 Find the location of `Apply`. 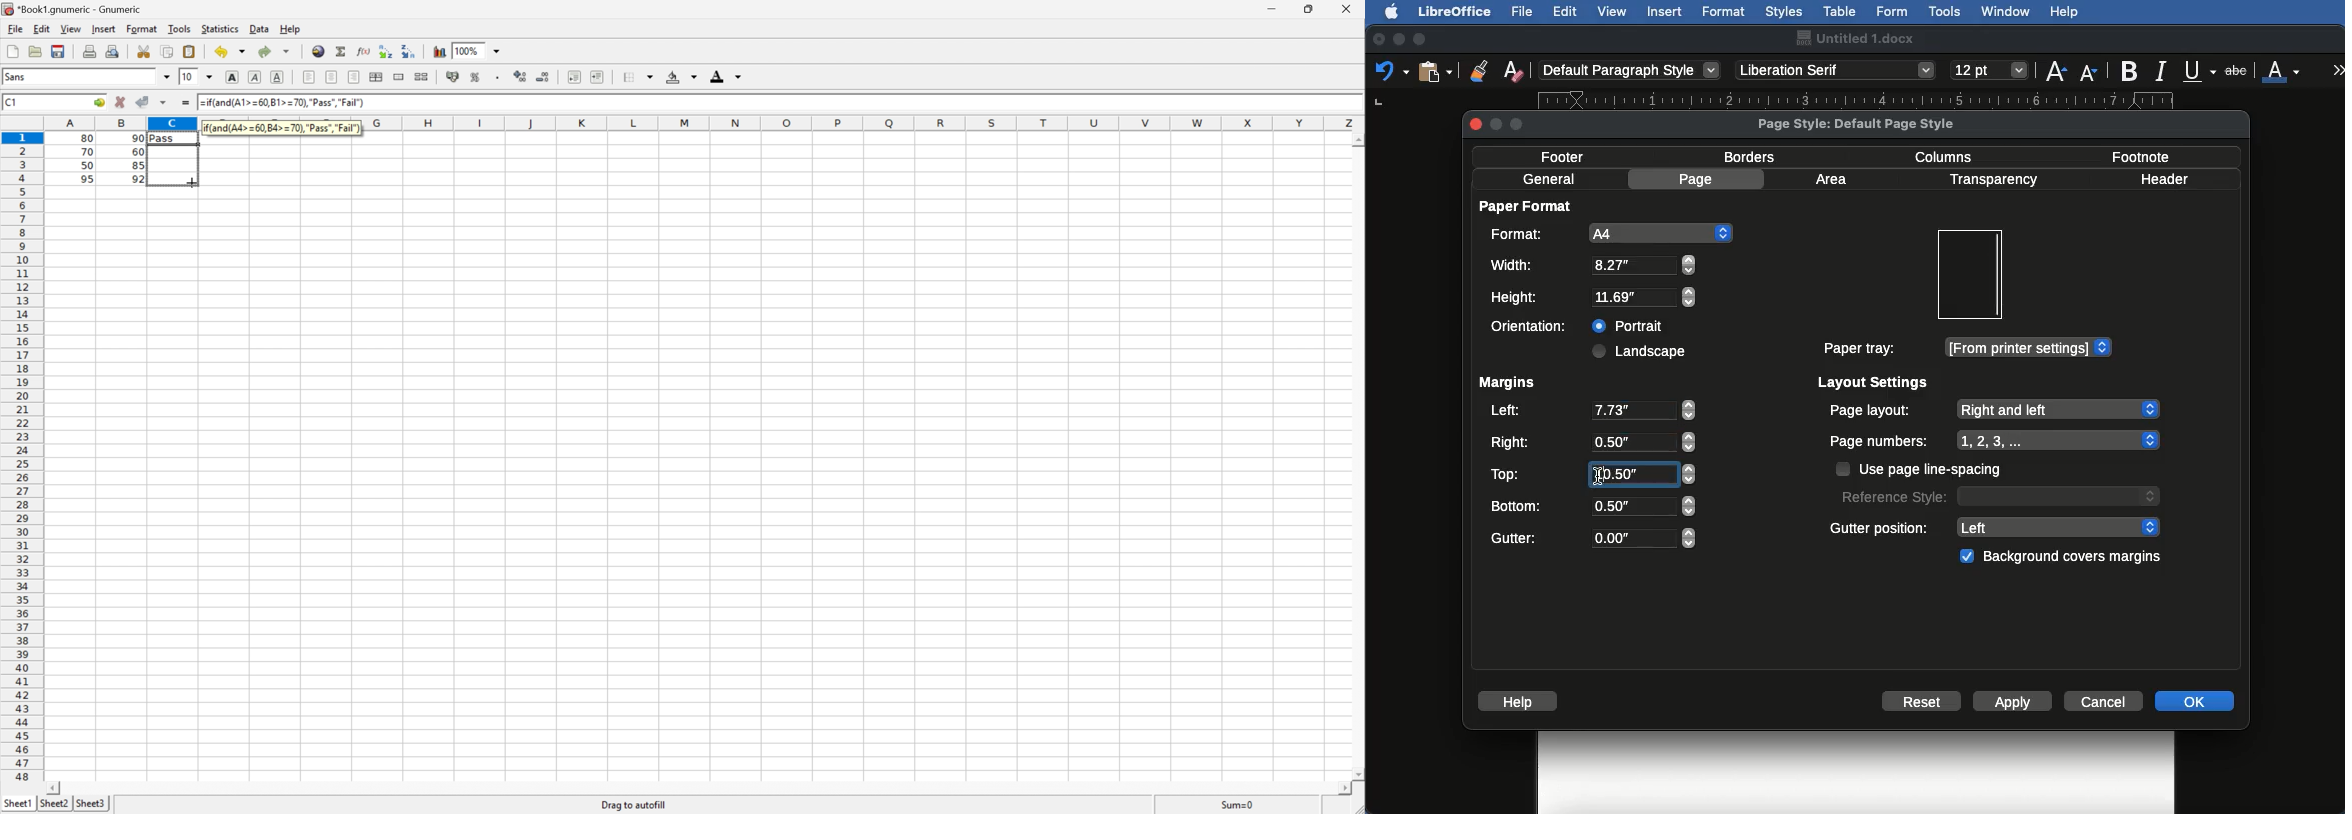

Apply is located at coordinates (2013, 703).